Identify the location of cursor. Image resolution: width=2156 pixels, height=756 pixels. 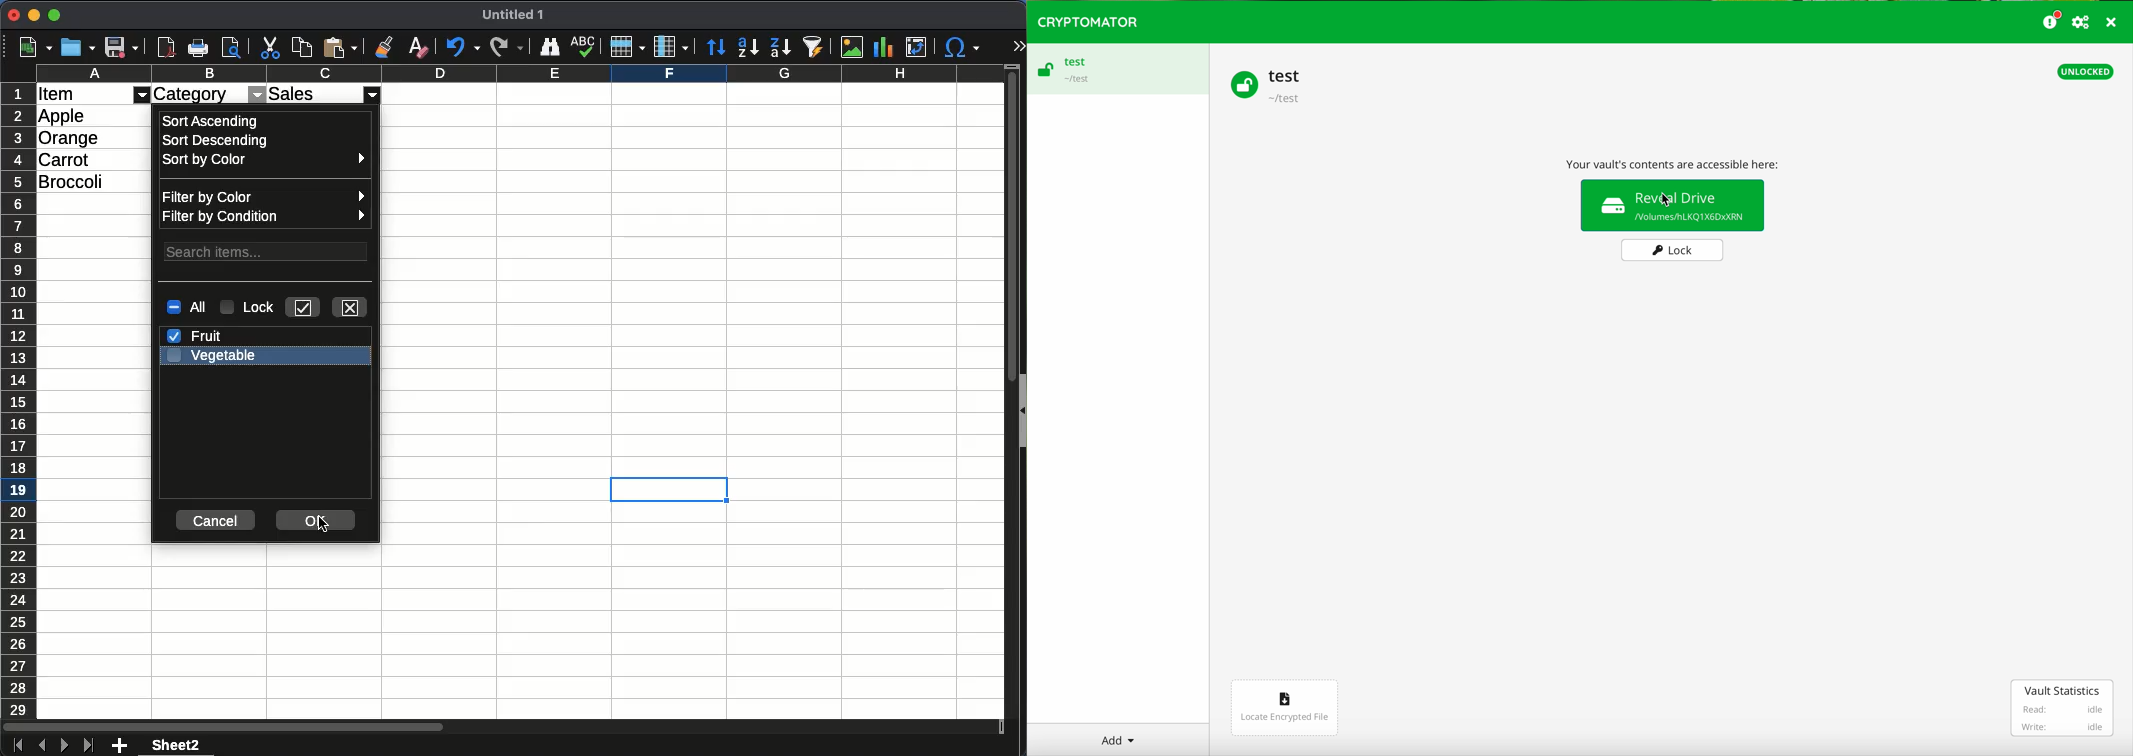
(324, 523).